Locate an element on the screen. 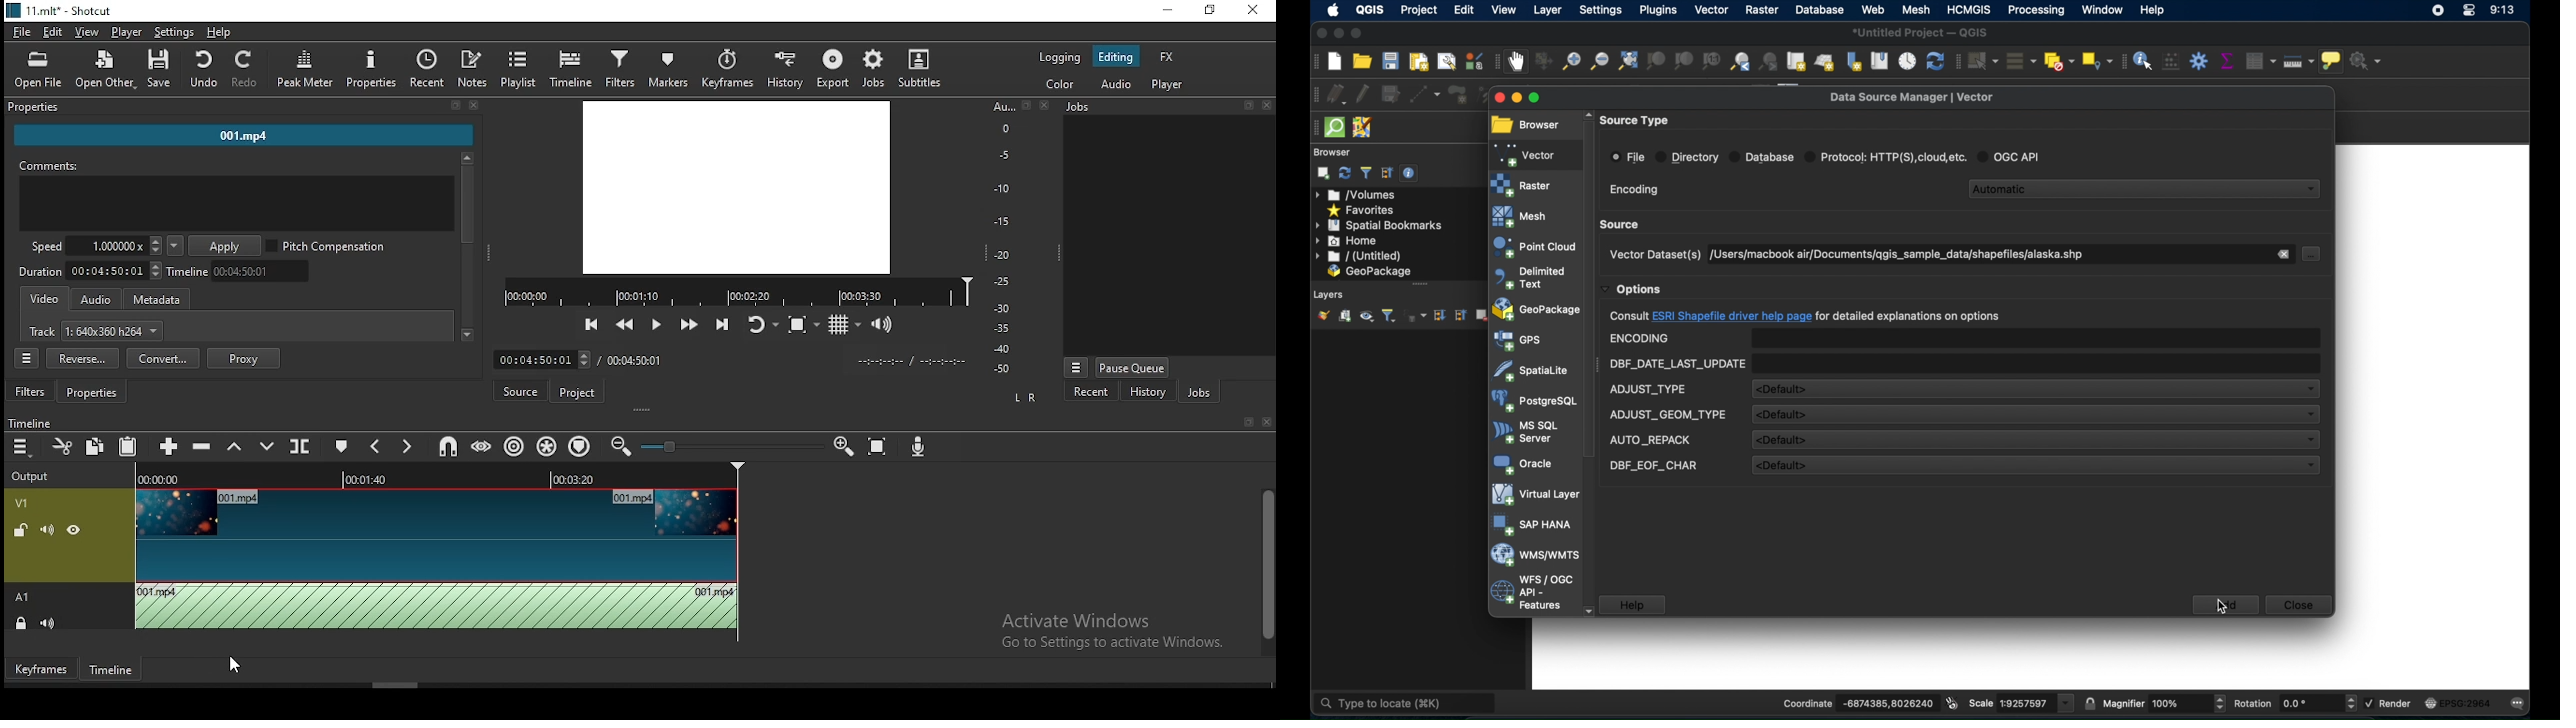 The image size is (2576, 728). filters is located at coordinates (31, 392).